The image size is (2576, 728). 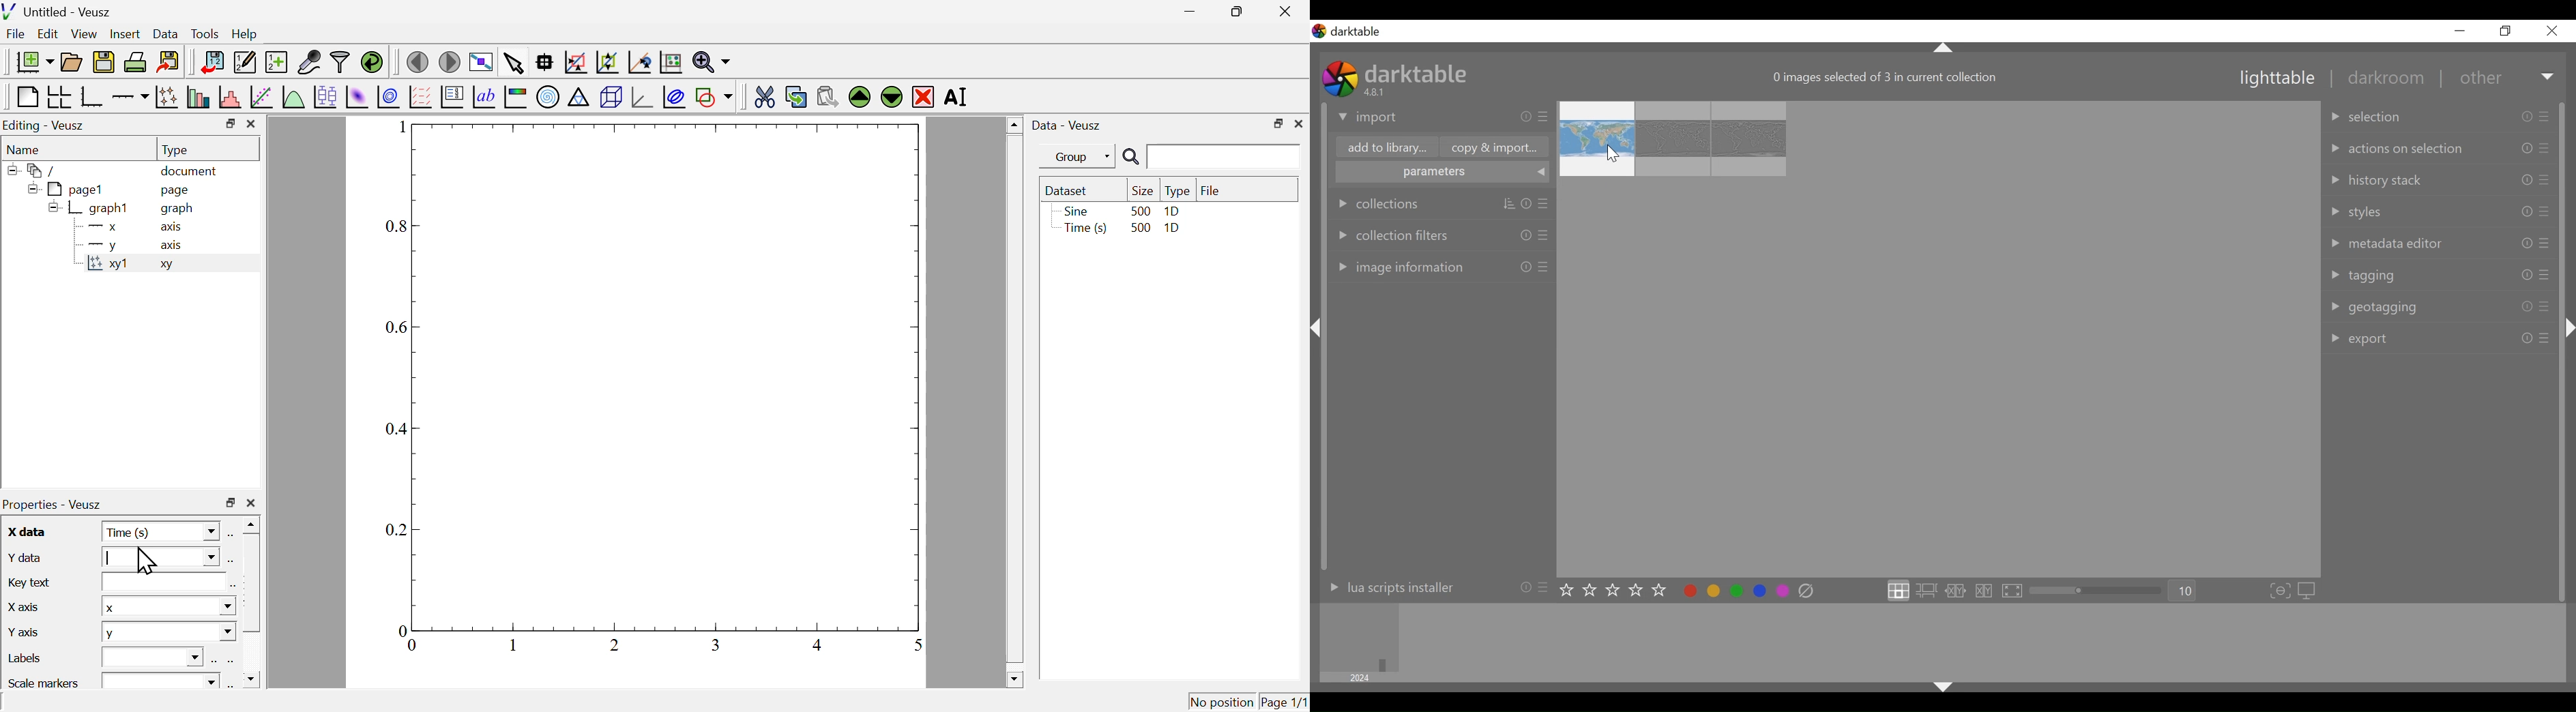 I want to click on data veusz, so click(x=1067, y=125).